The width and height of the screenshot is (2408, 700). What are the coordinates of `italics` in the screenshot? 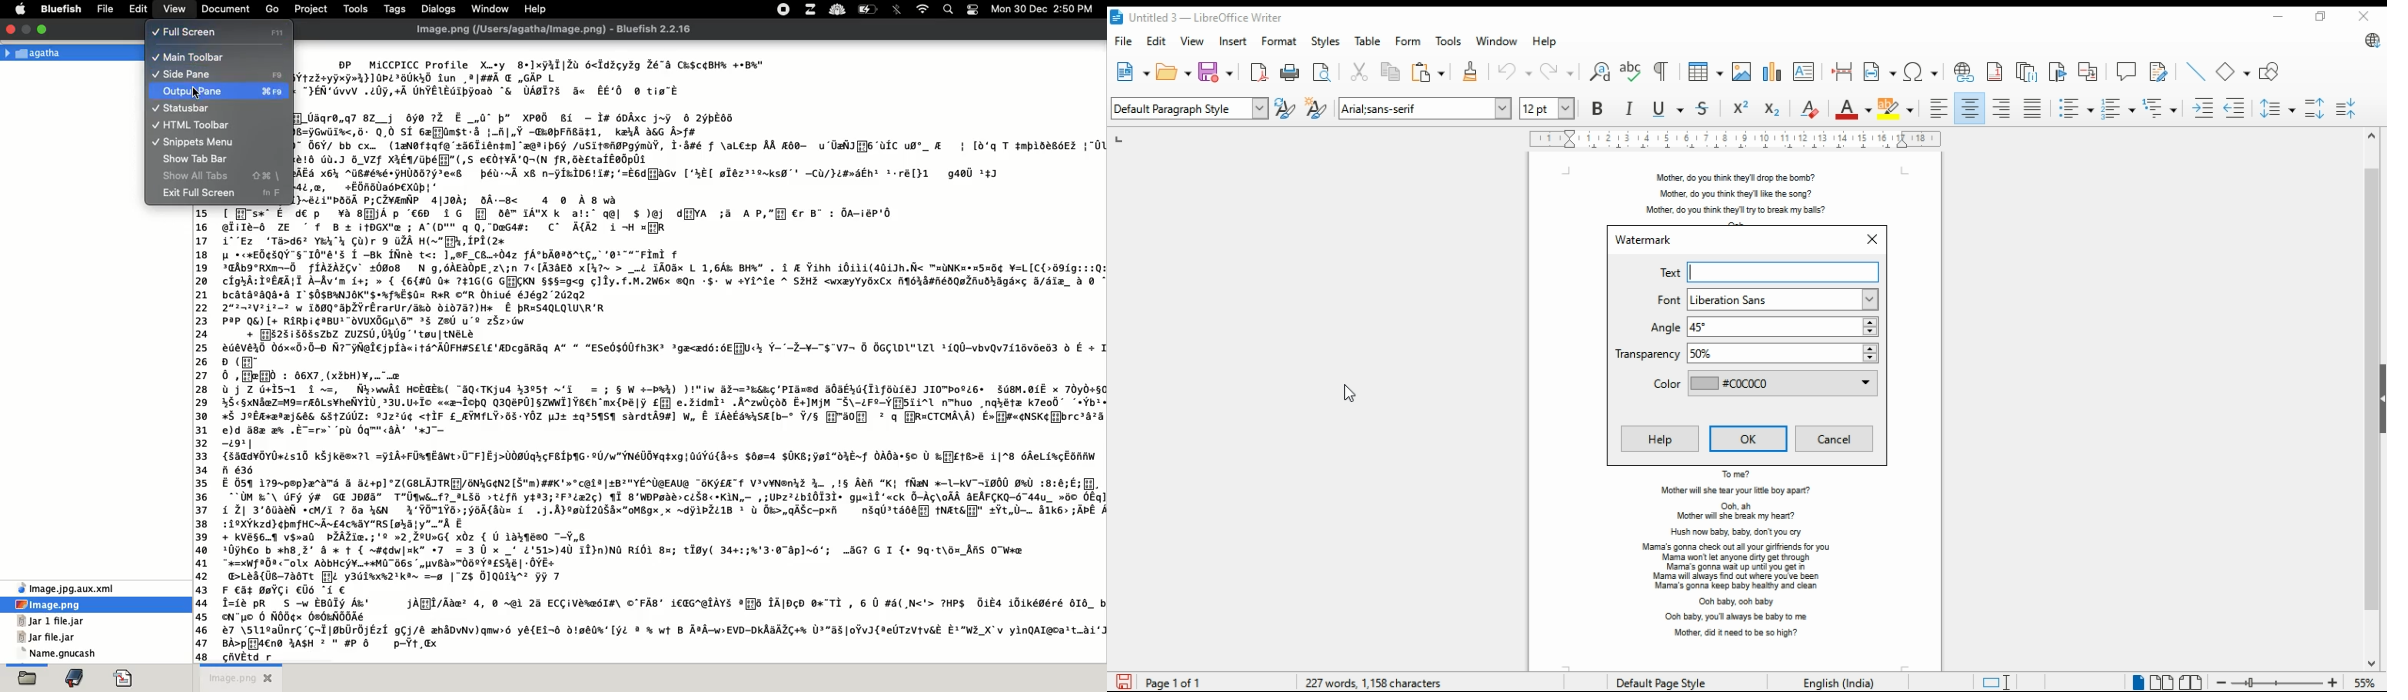 It's located at (1630, 108).